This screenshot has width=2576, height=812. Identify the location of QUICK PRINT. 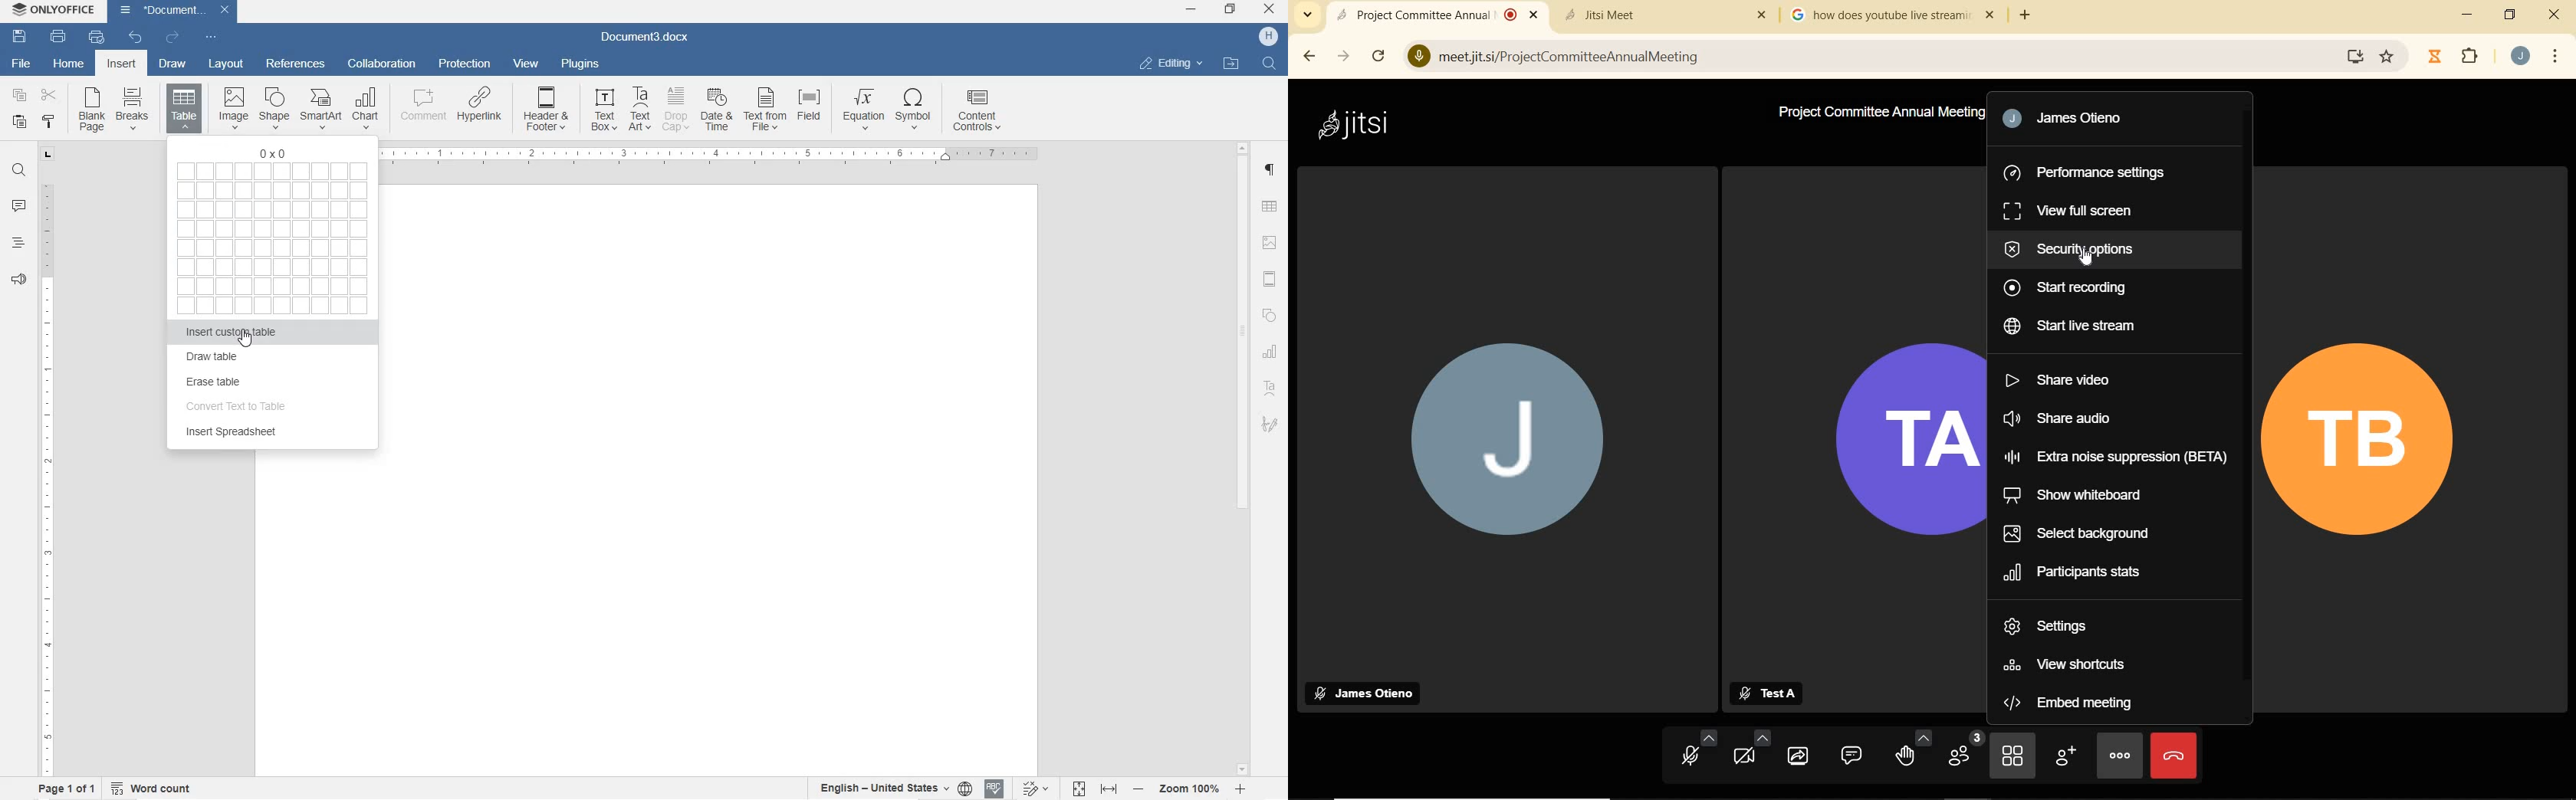
(95, 38).